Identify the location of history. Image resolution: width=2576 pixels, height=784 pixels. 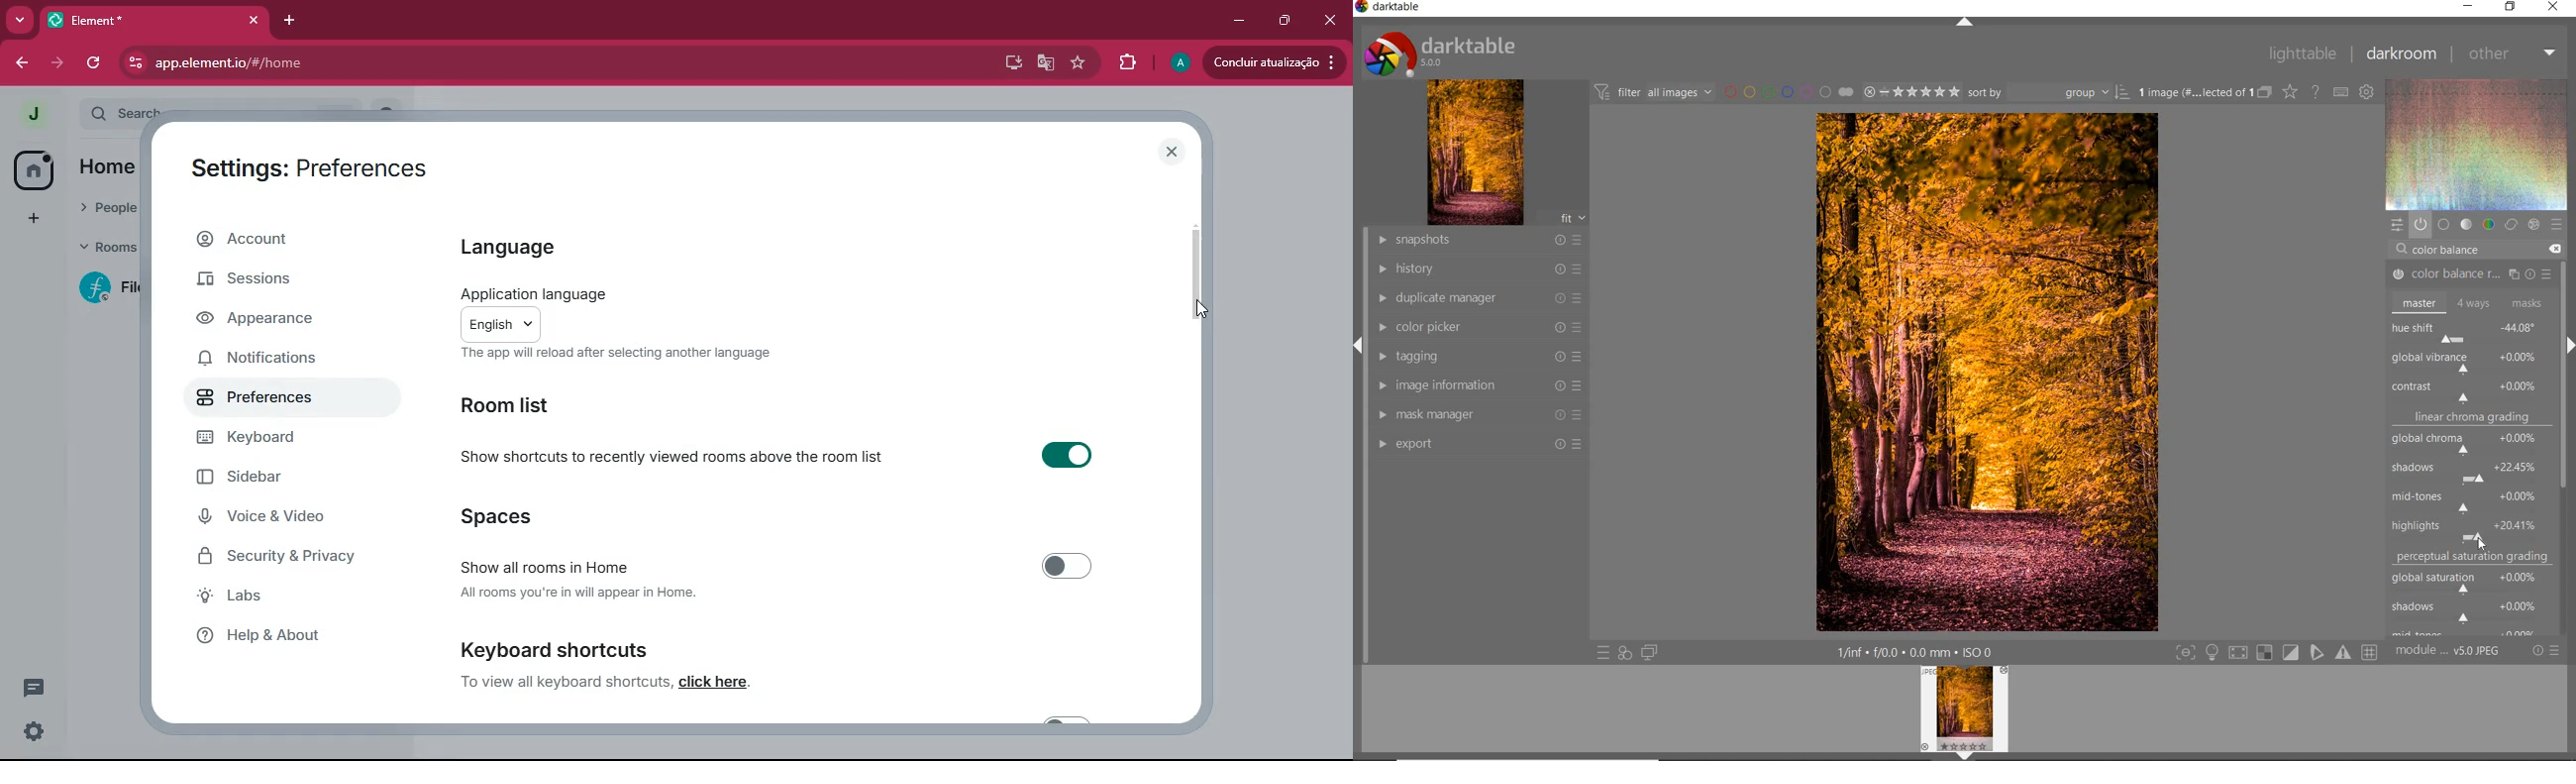
(1479, 268).